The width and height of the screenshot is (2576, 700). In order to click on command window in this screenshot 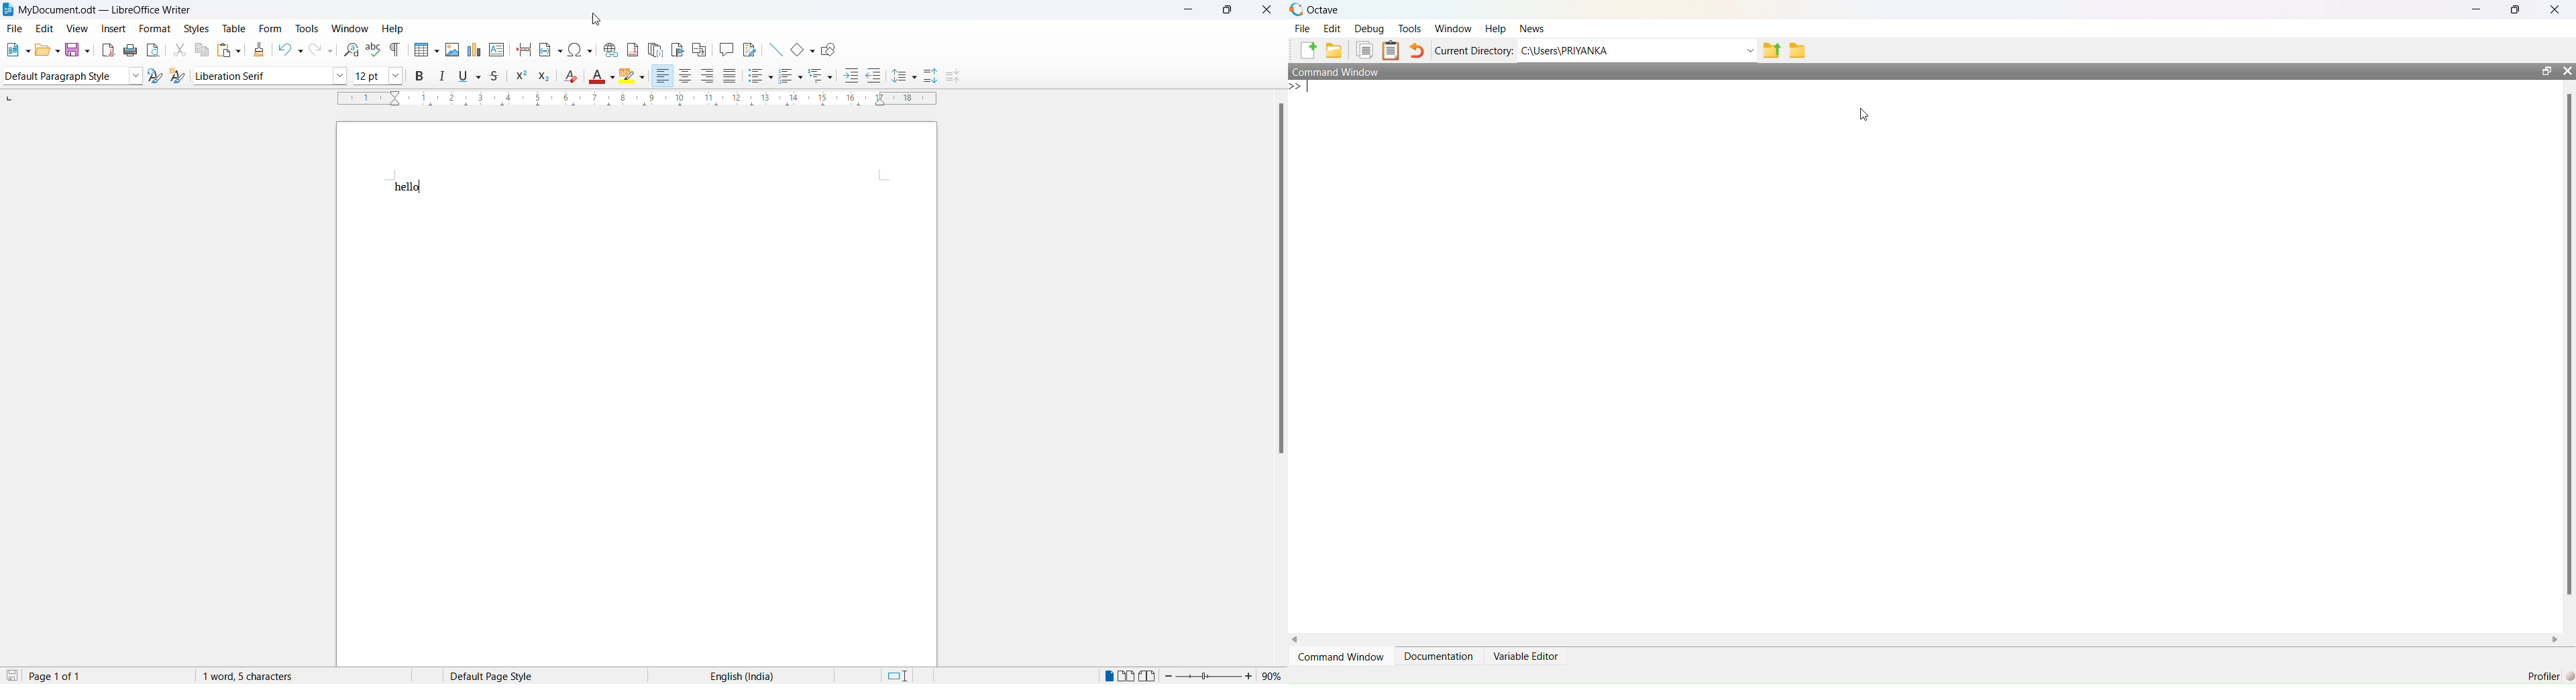, I will do `click(1342, 657)`.